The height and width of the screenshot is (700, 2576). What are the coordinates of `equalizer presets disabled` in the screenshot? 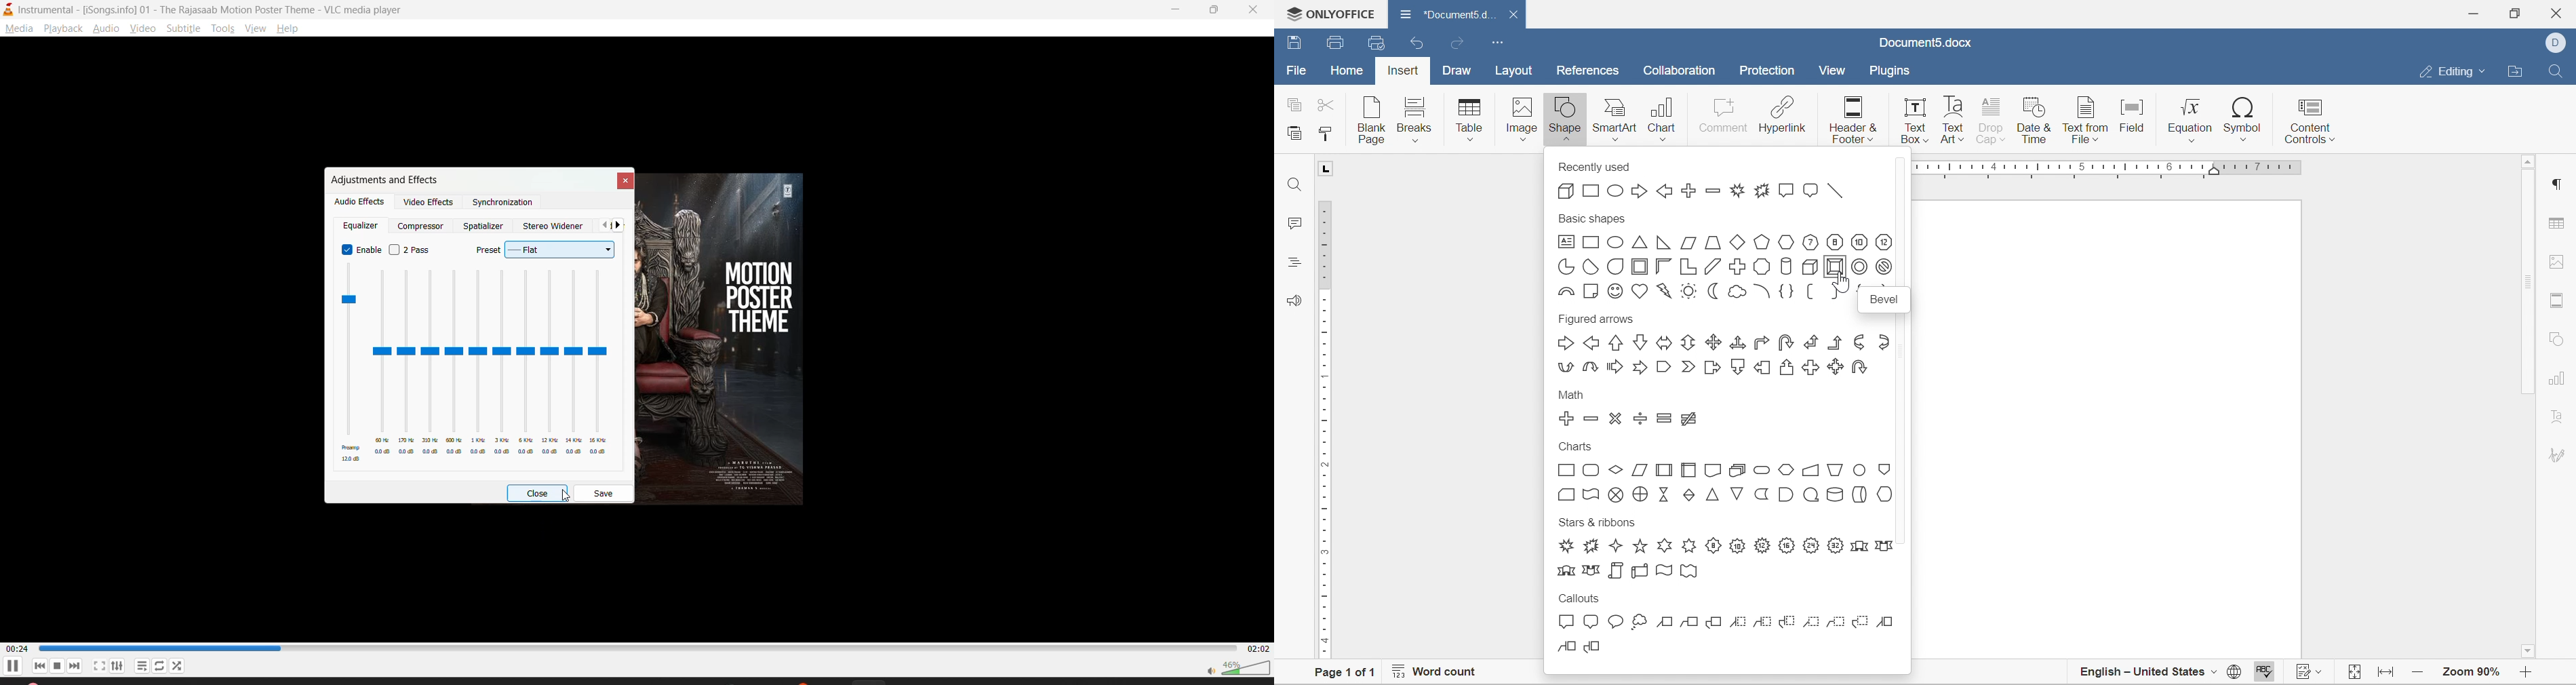 It's located at (474, 363).